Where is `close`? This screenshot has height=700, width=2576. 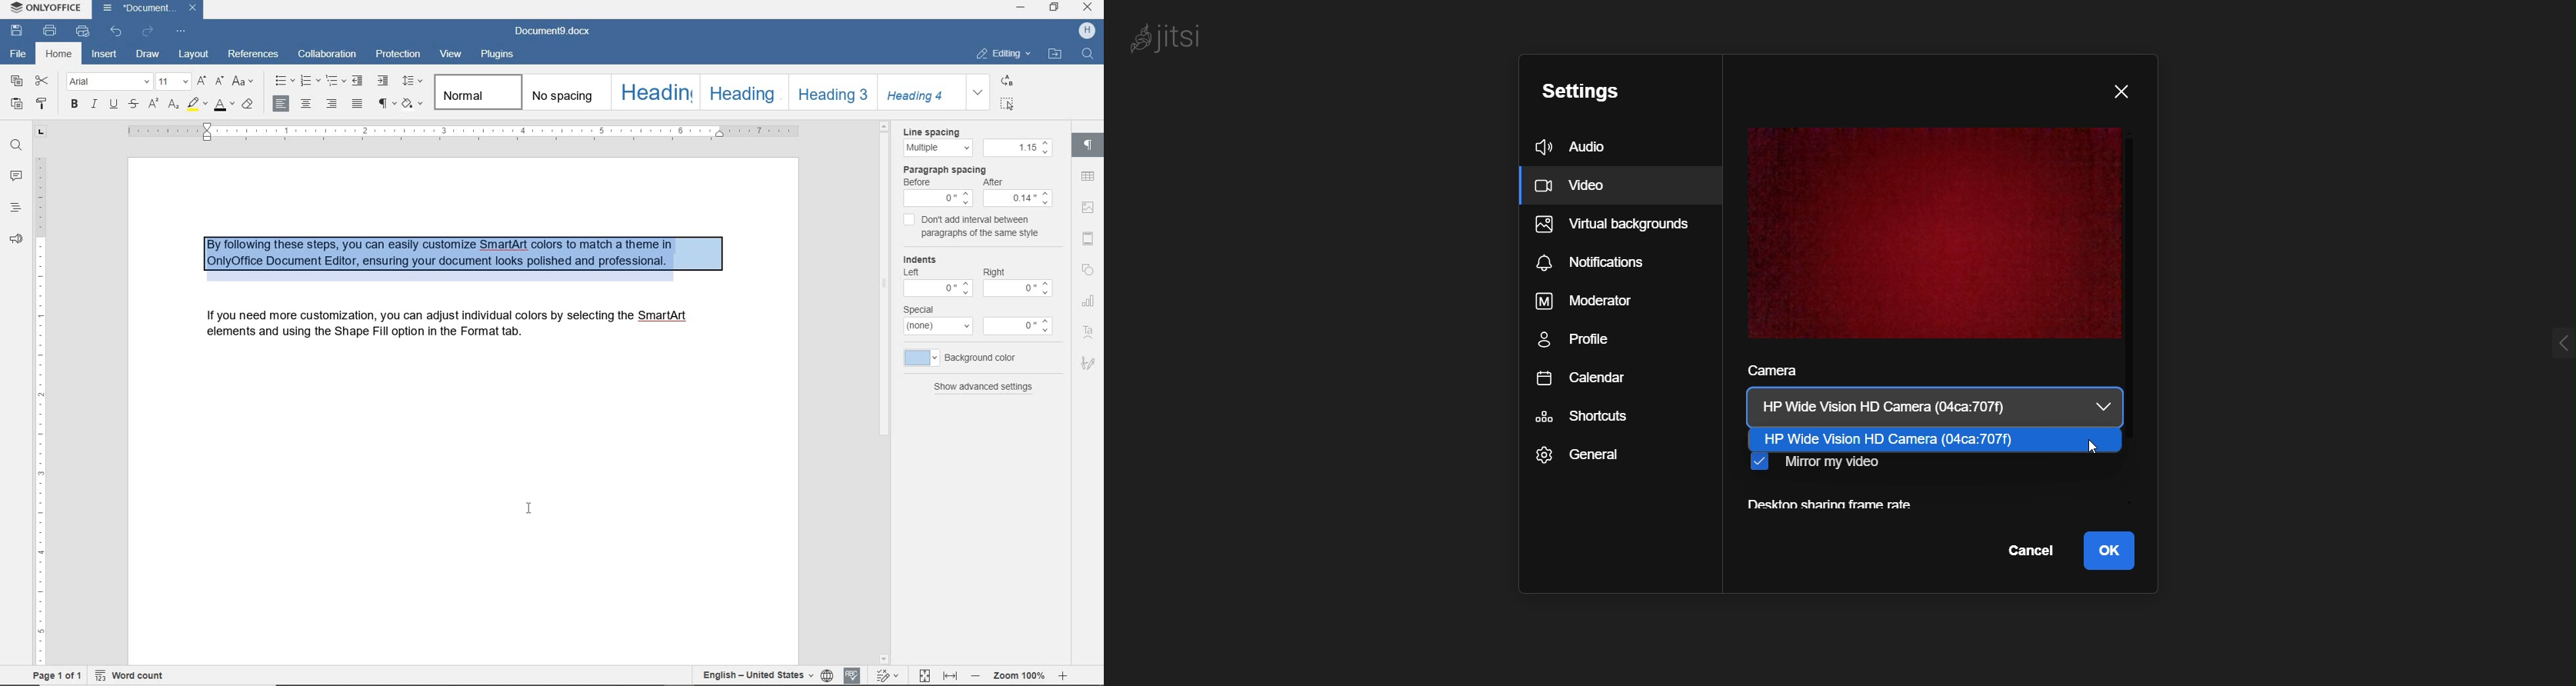 close is located at coordinates (193, 9).